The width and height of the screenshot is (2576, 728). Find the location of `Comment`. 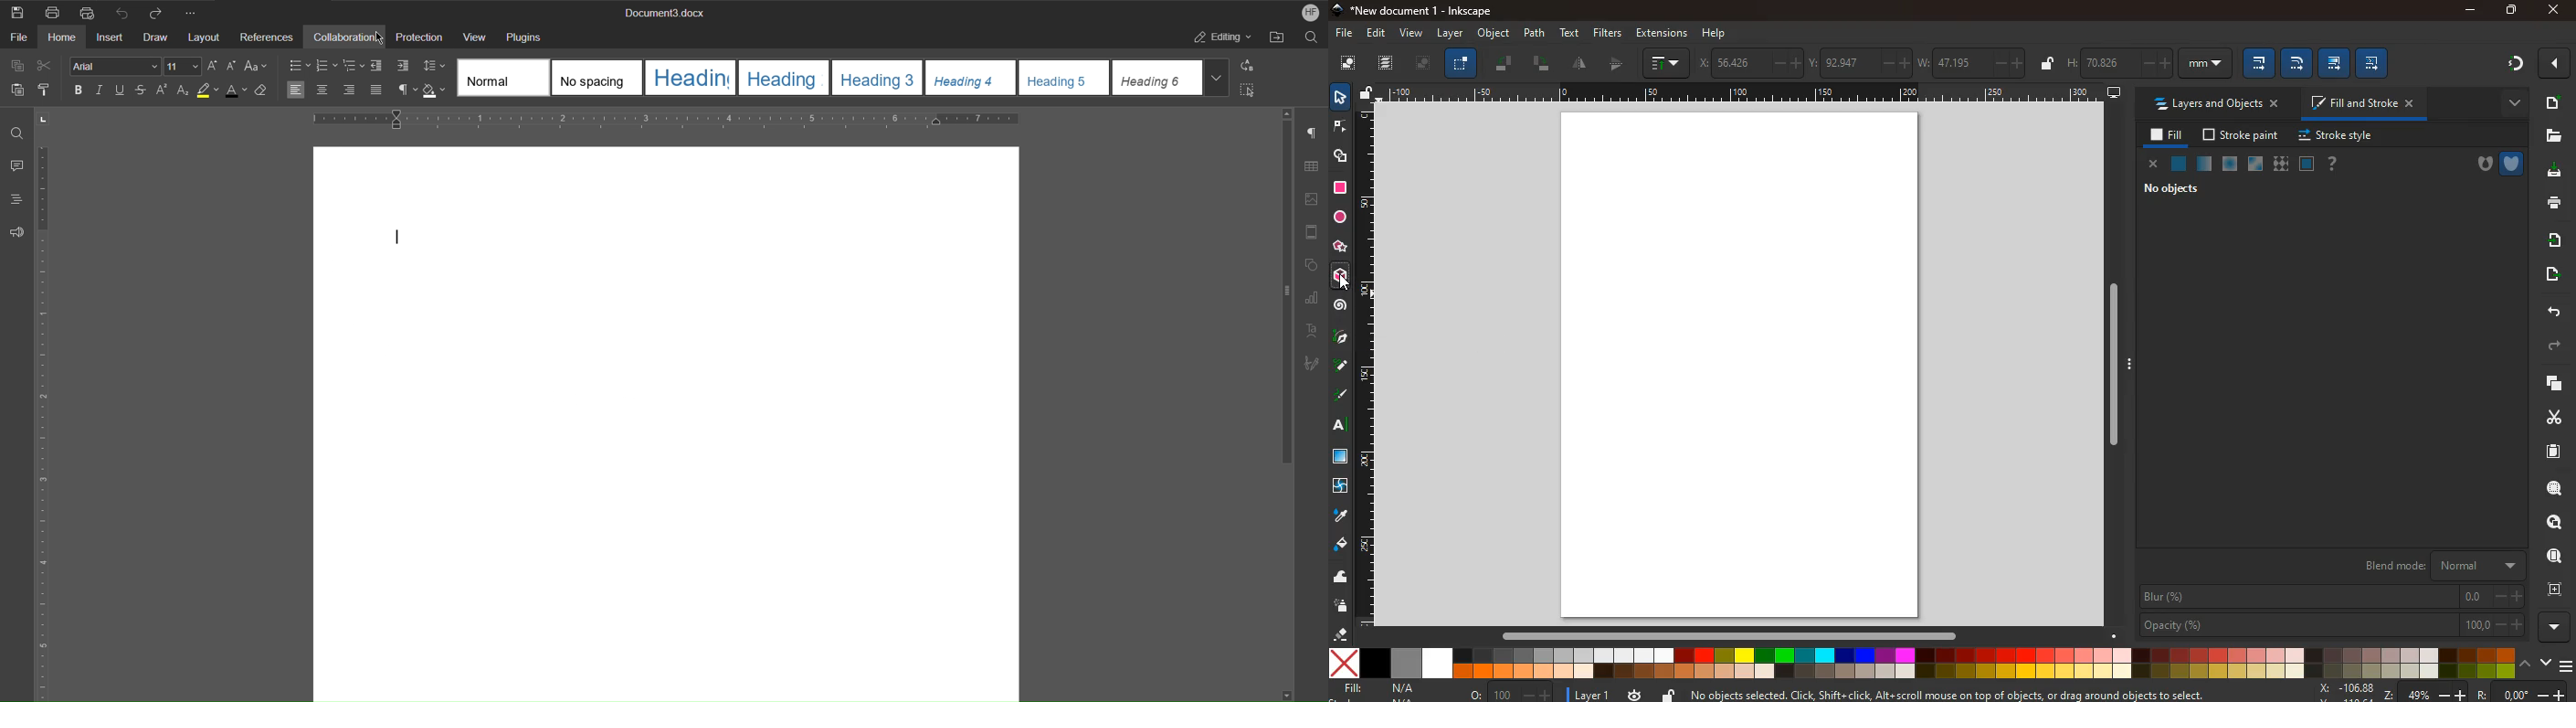

Comment is located at coordinates (17, 163).